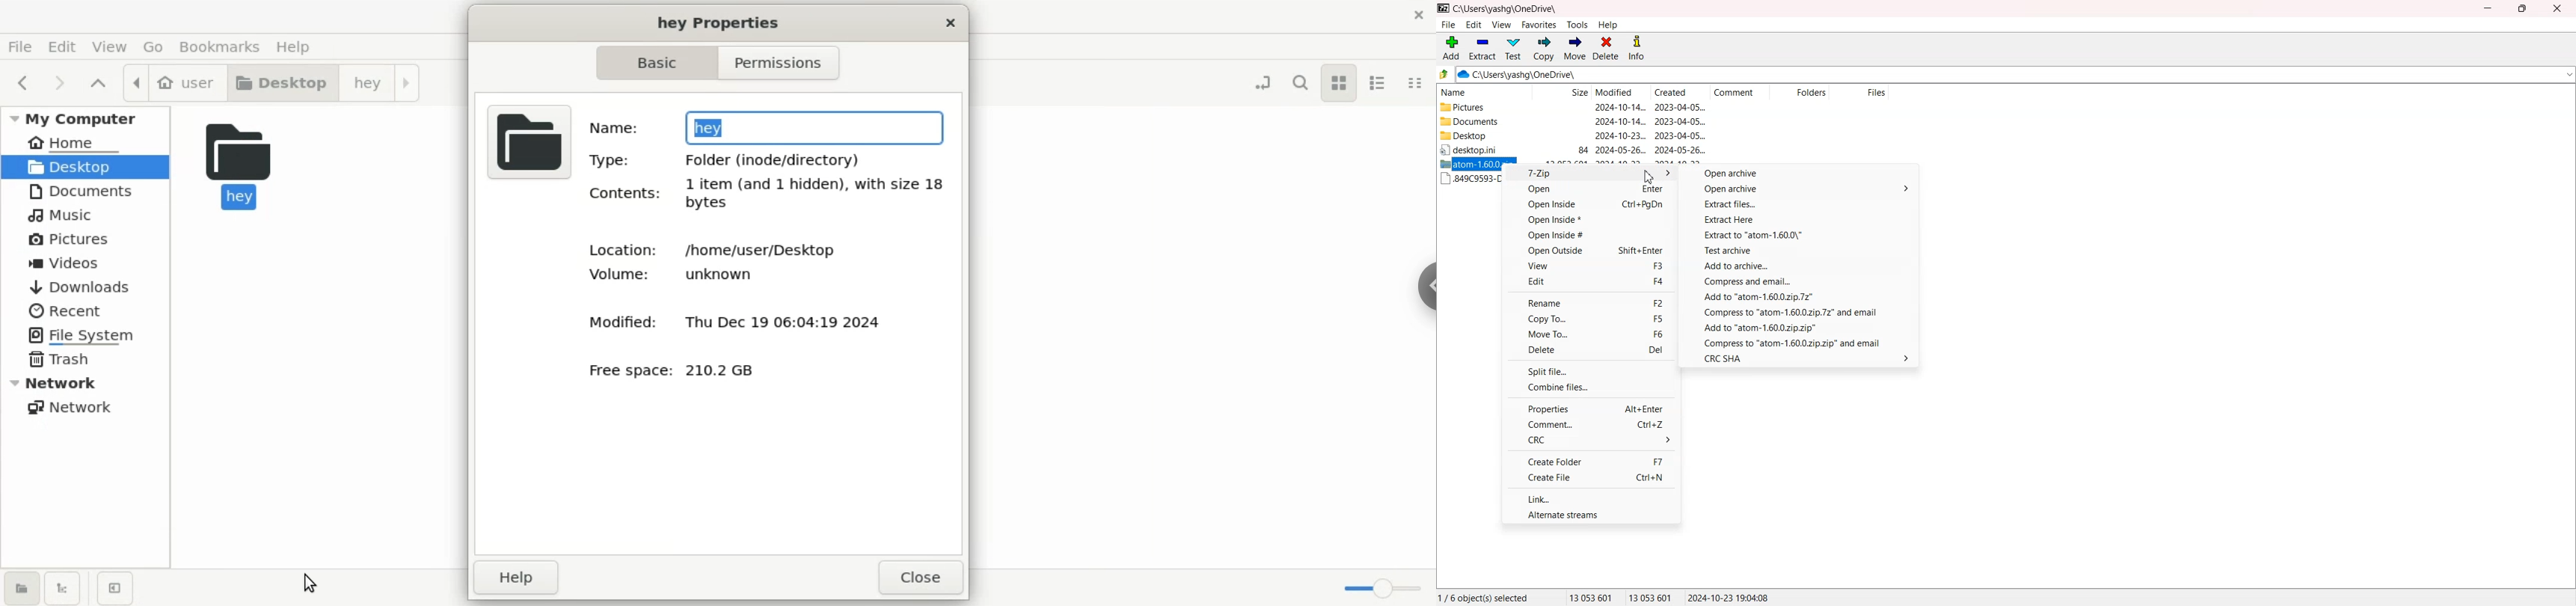  Describe the element at coordinates (1680, 107) in the screenshot. I see `2023-04-05` at that location.